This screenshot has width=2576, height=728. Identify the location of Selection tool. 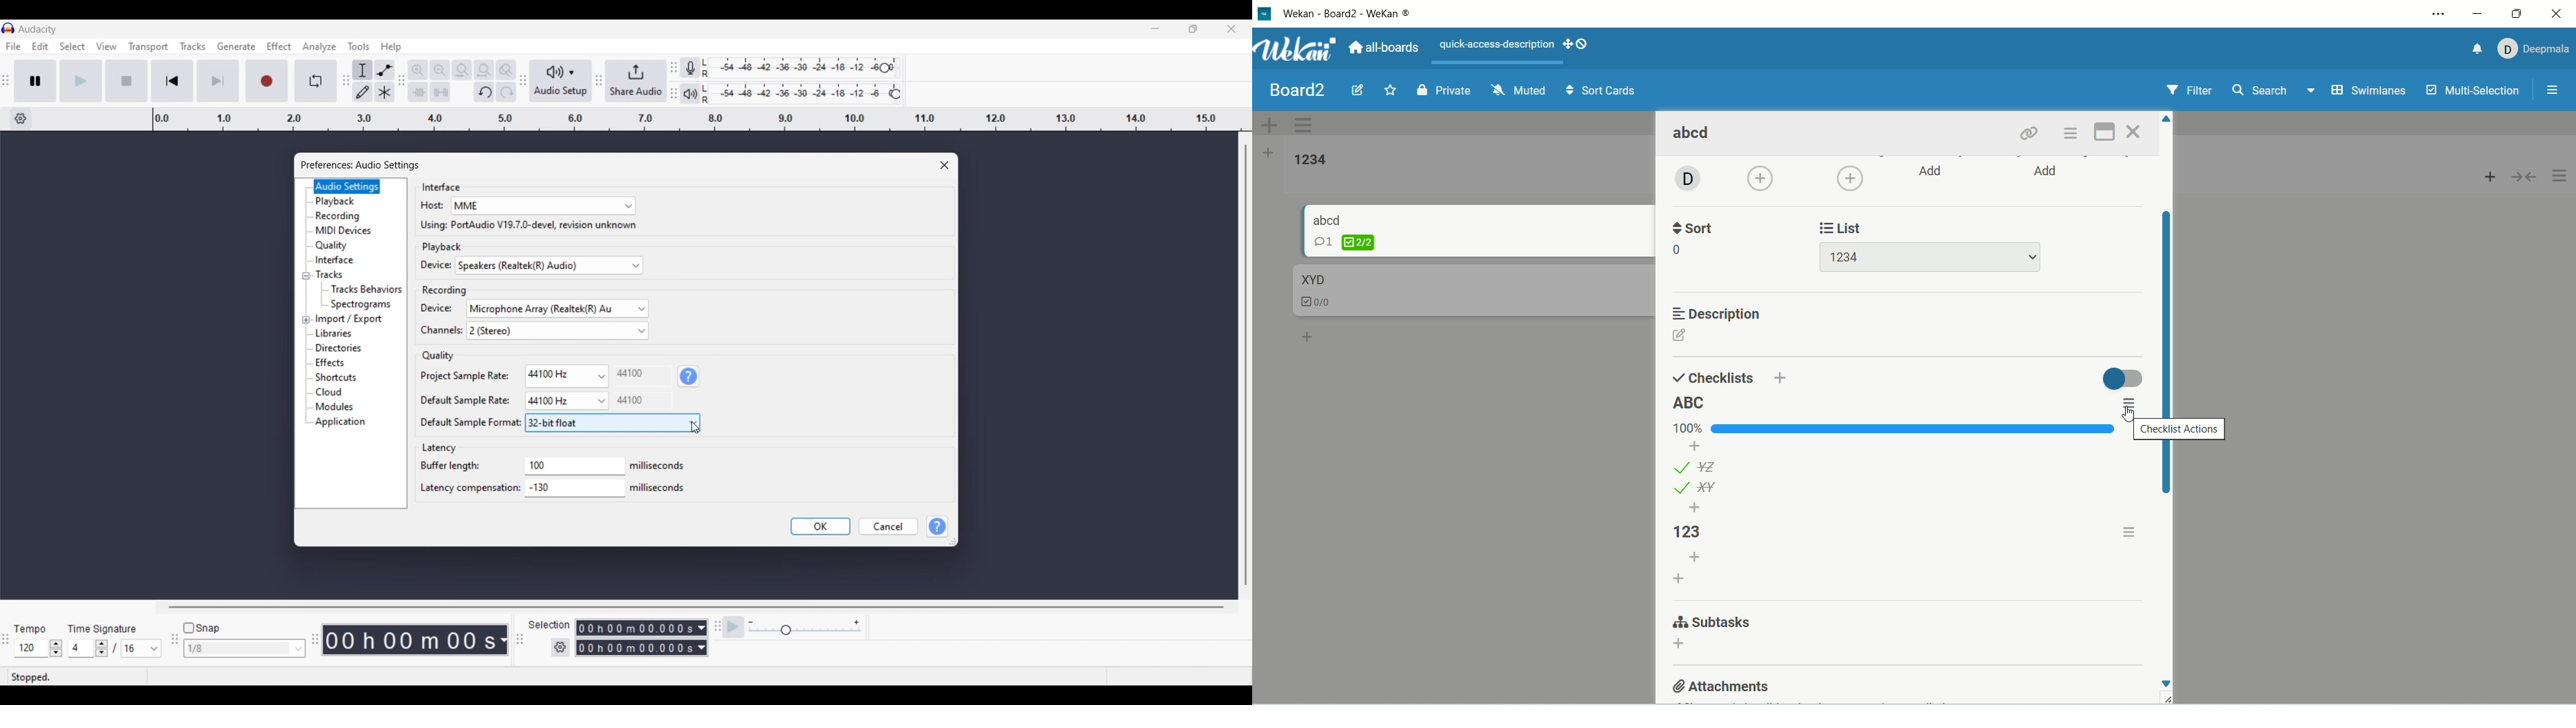
(363, 70).